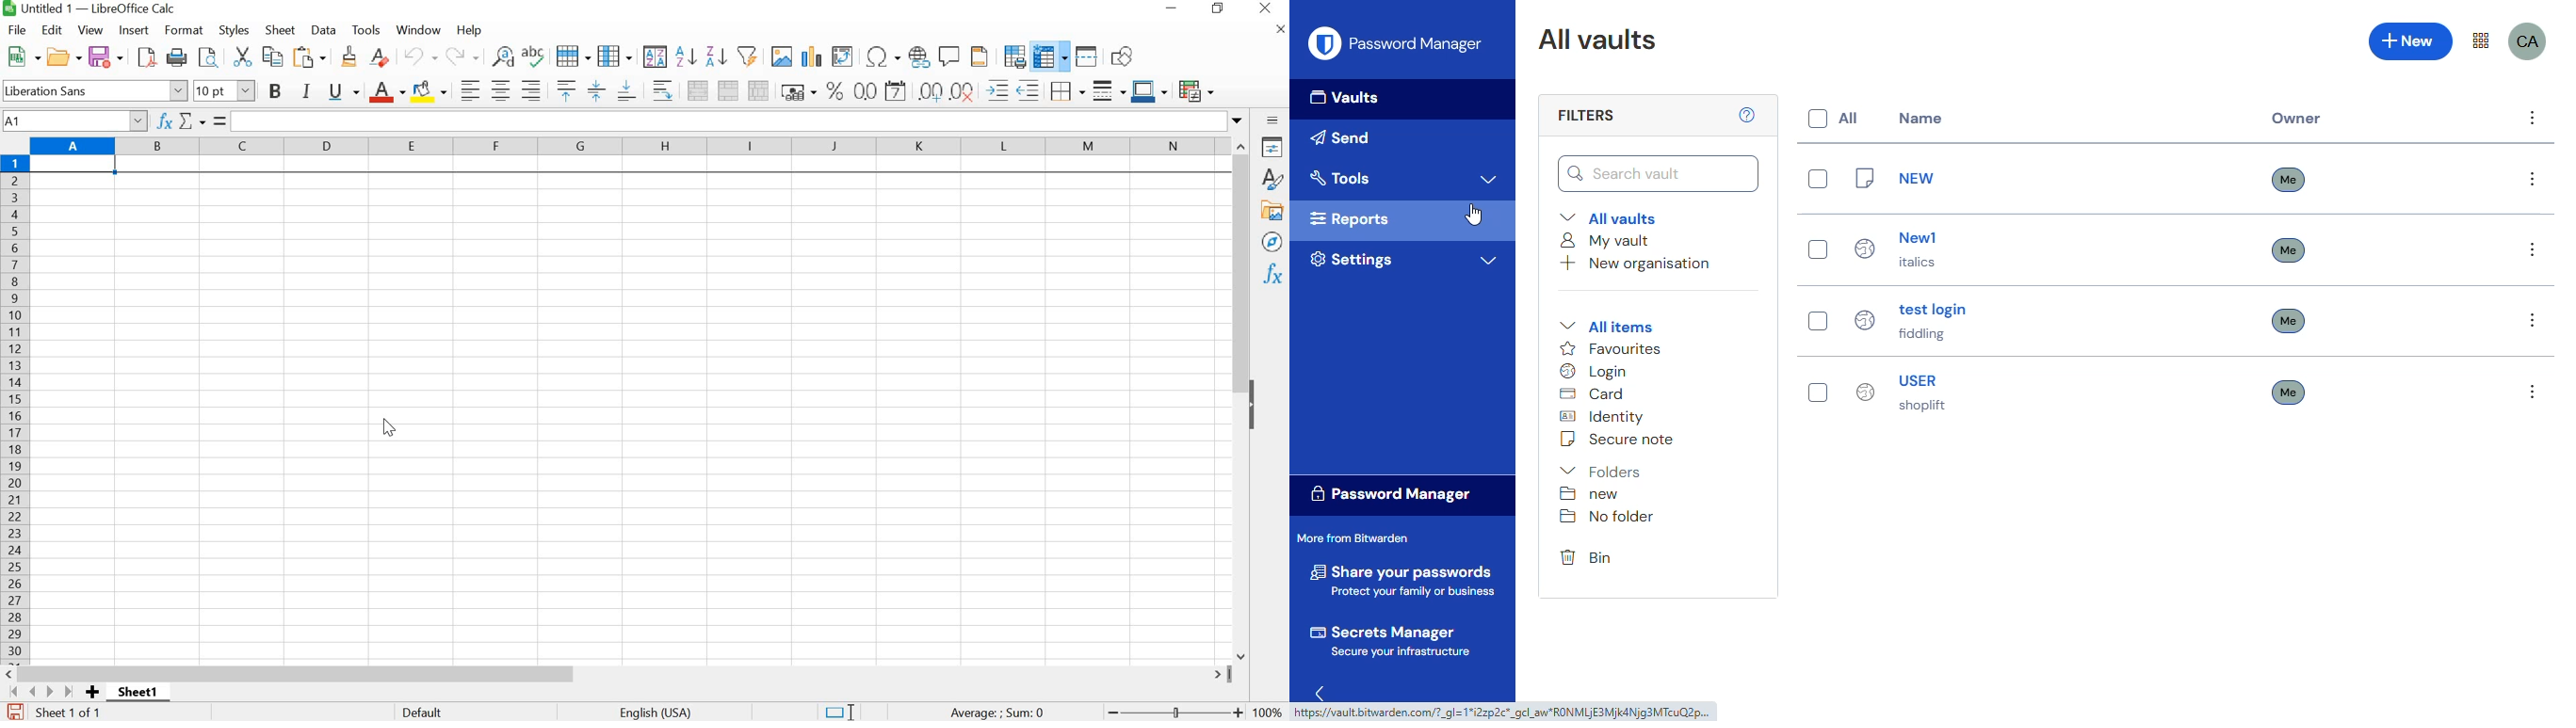 The height and width of the screenshot is (728, 2576). I want to click on SORT ASCENDING OR SORT DESCENDING, so click(701, 56).